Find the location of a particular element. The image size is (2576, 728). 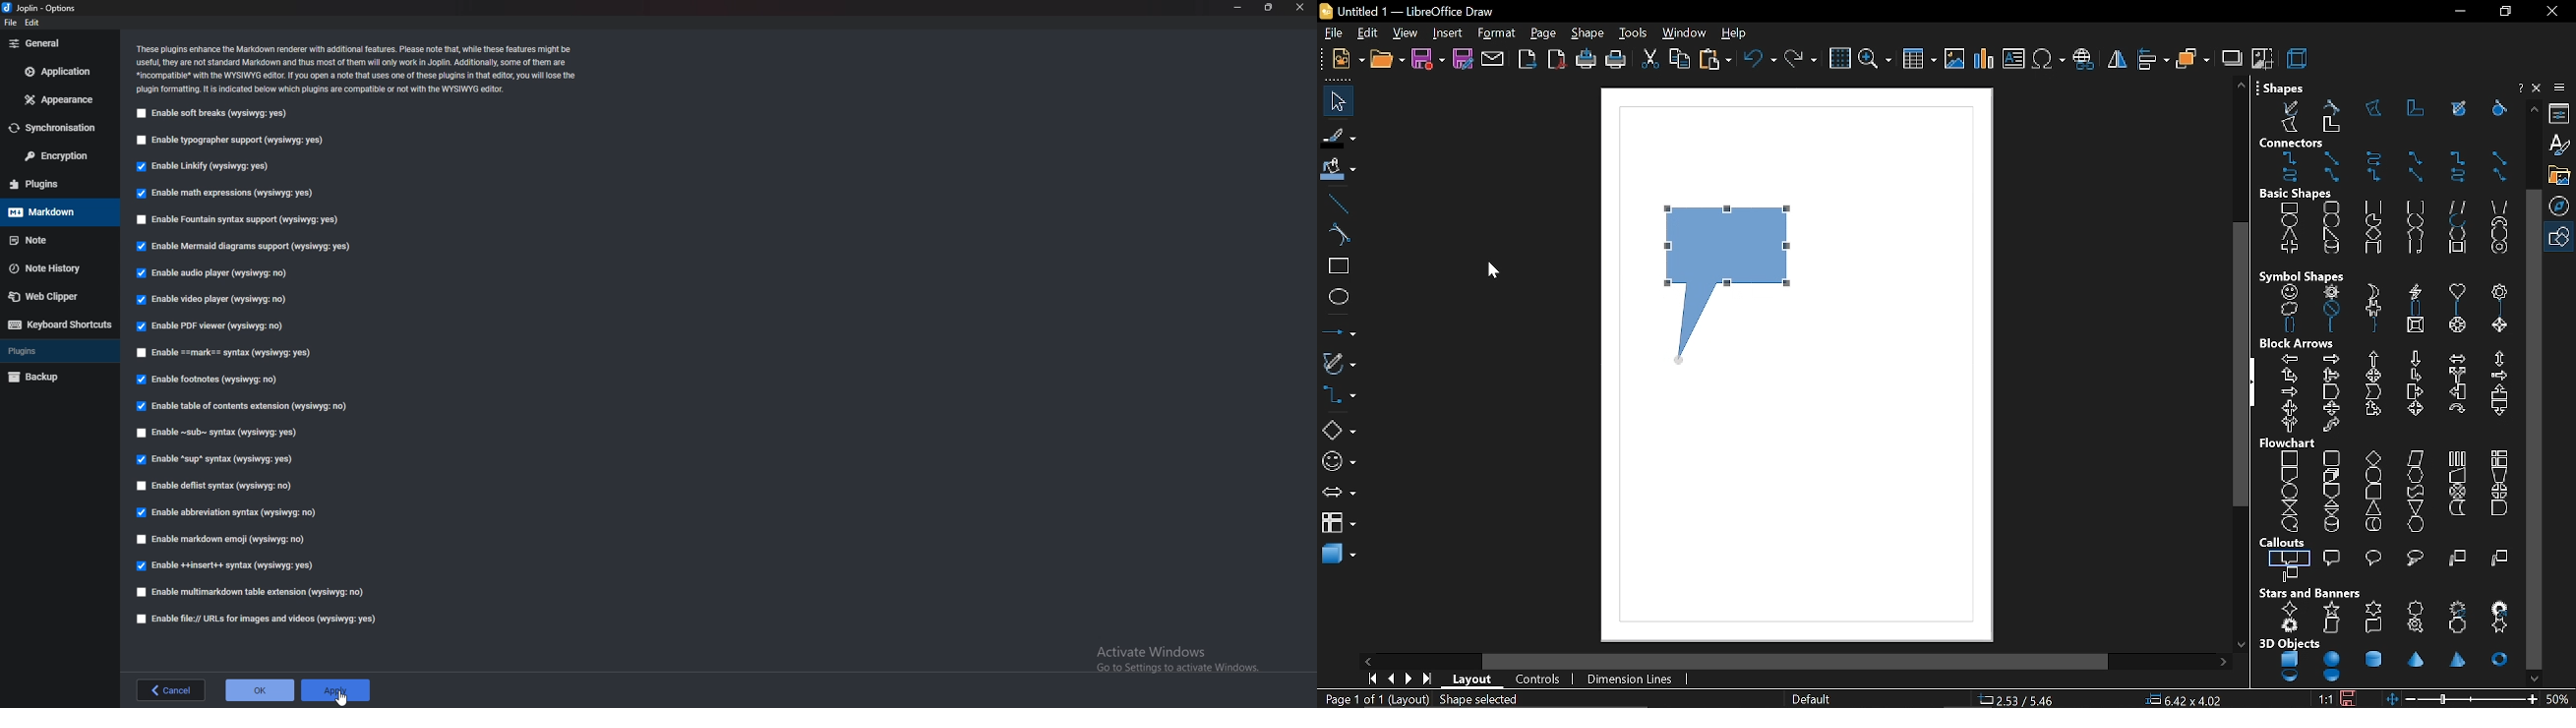

manual input is located at coordinates (2457, 475).